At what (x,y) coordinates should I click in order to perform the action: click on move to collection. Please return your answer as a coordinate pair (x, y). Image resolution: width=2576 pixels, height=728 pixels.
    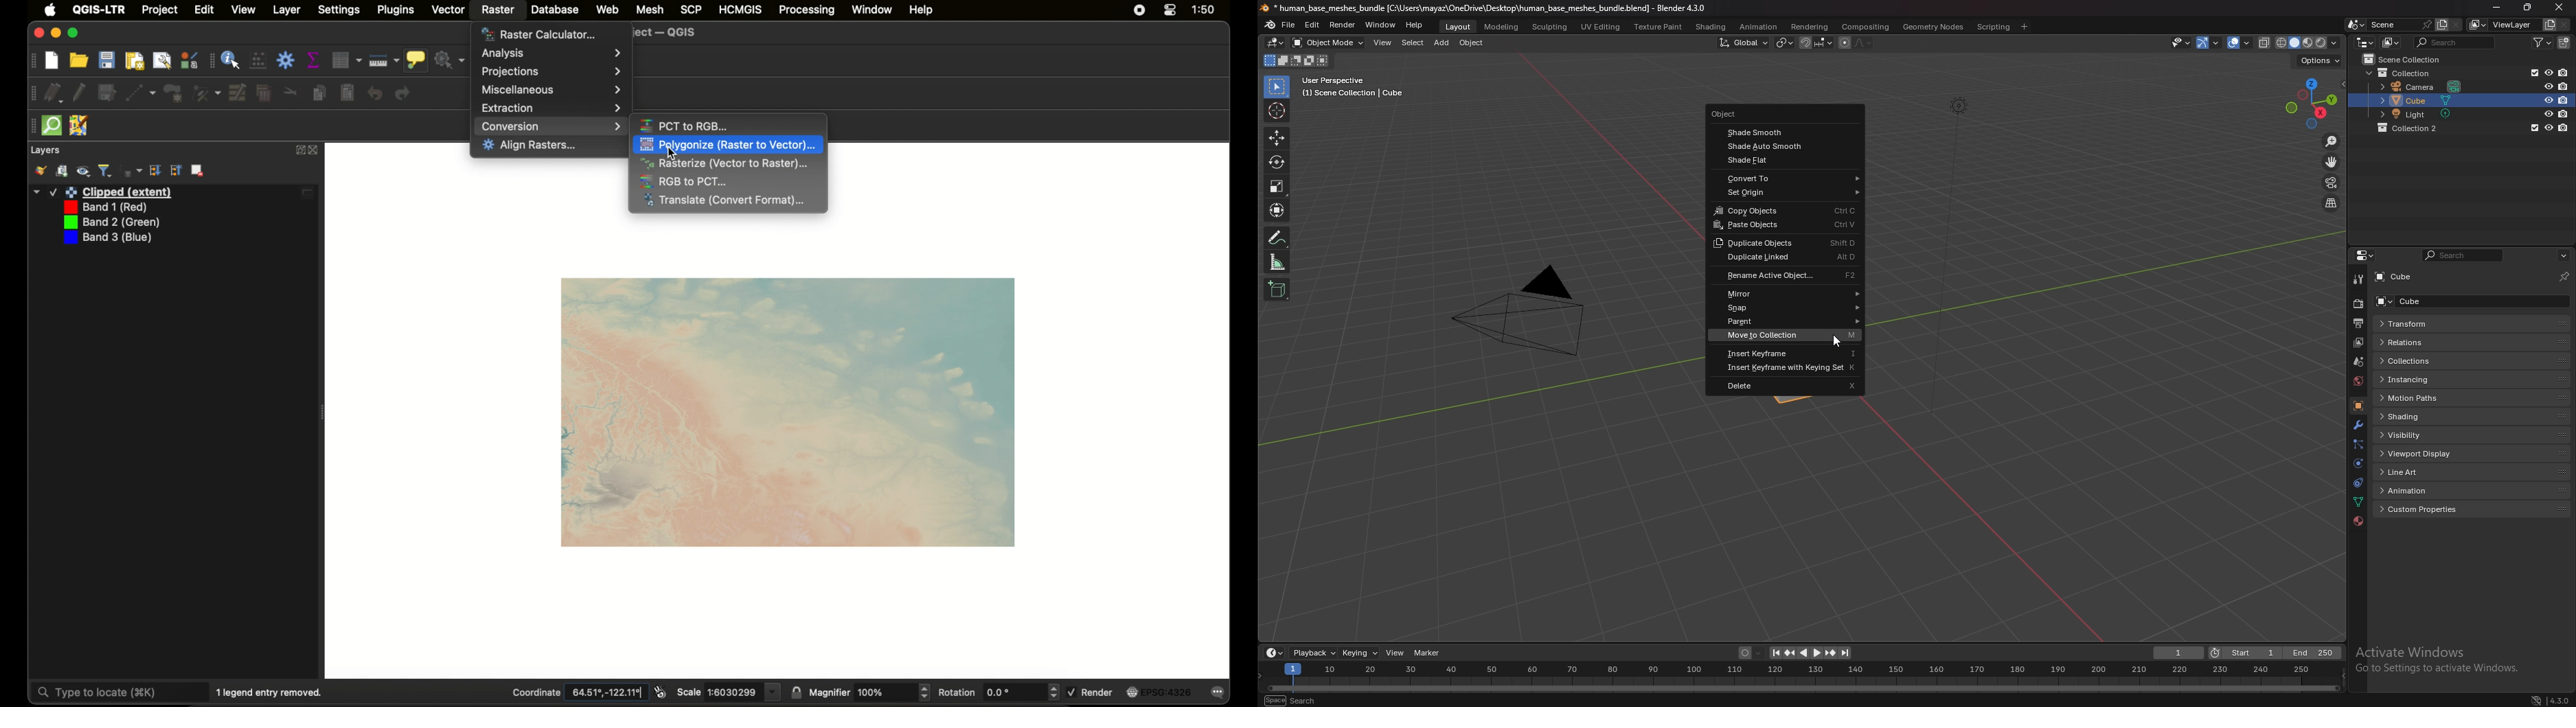
    Looking at the image, I should click on (1788, 334).